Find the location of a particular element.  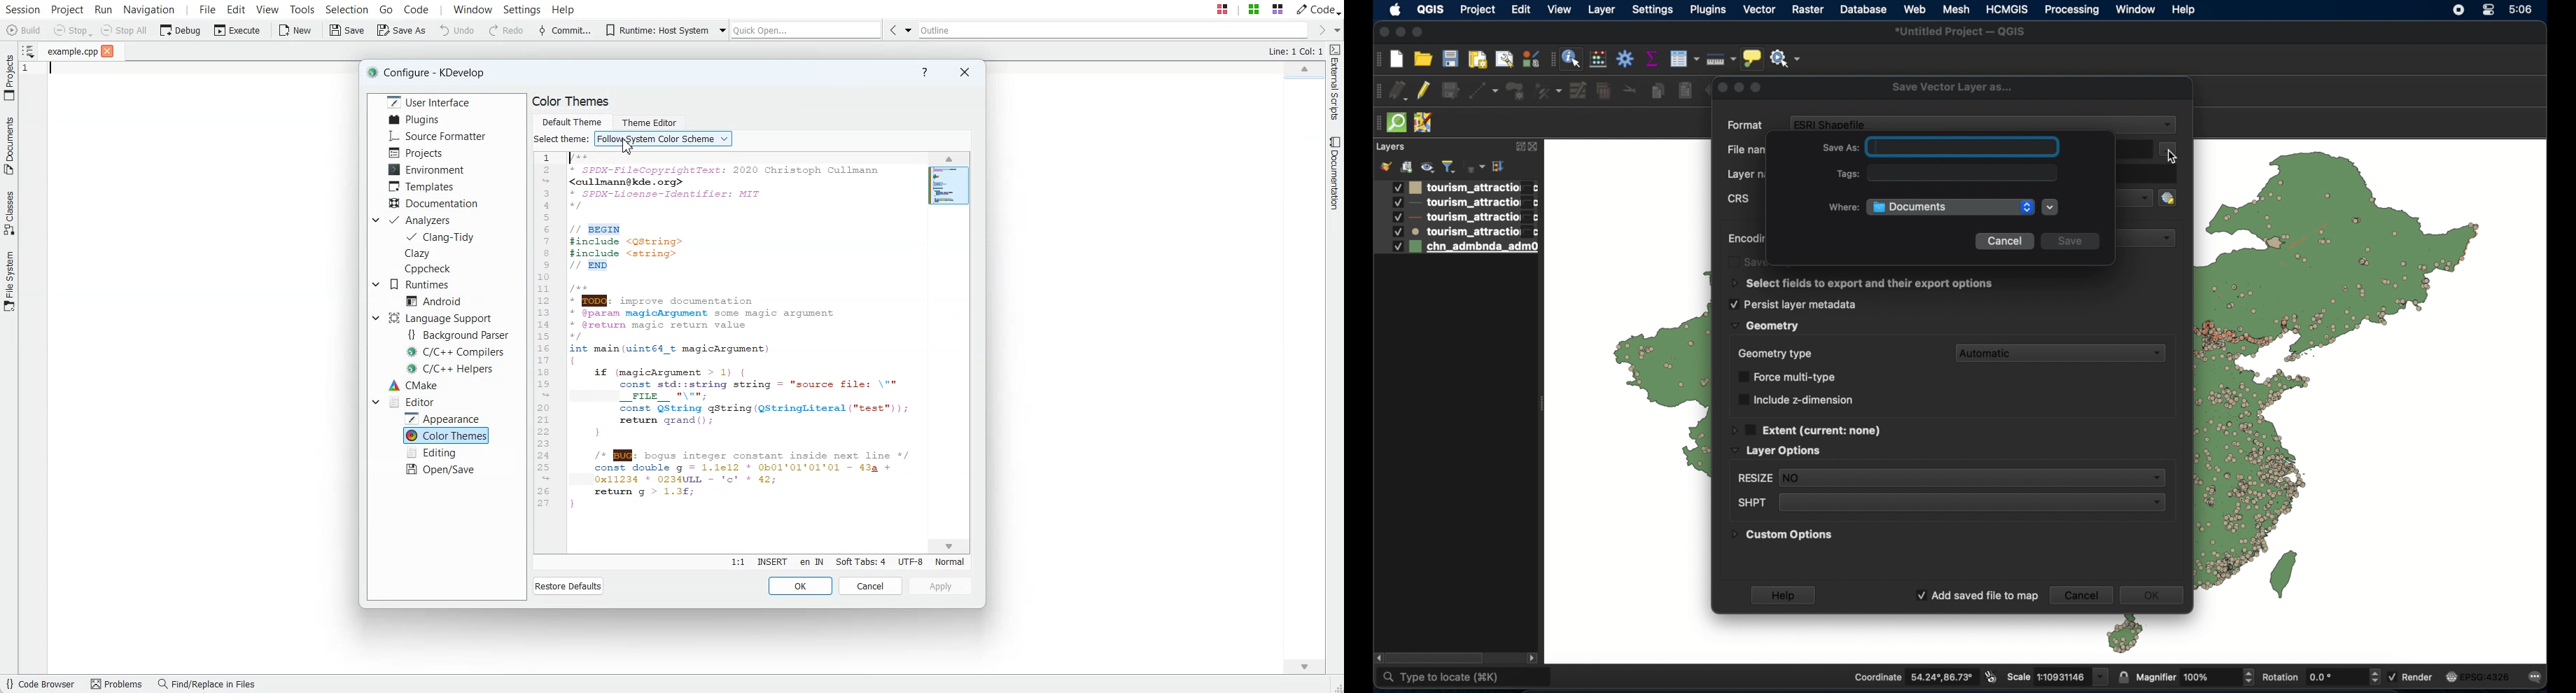

cut features is located at coordinates (1632, 89).